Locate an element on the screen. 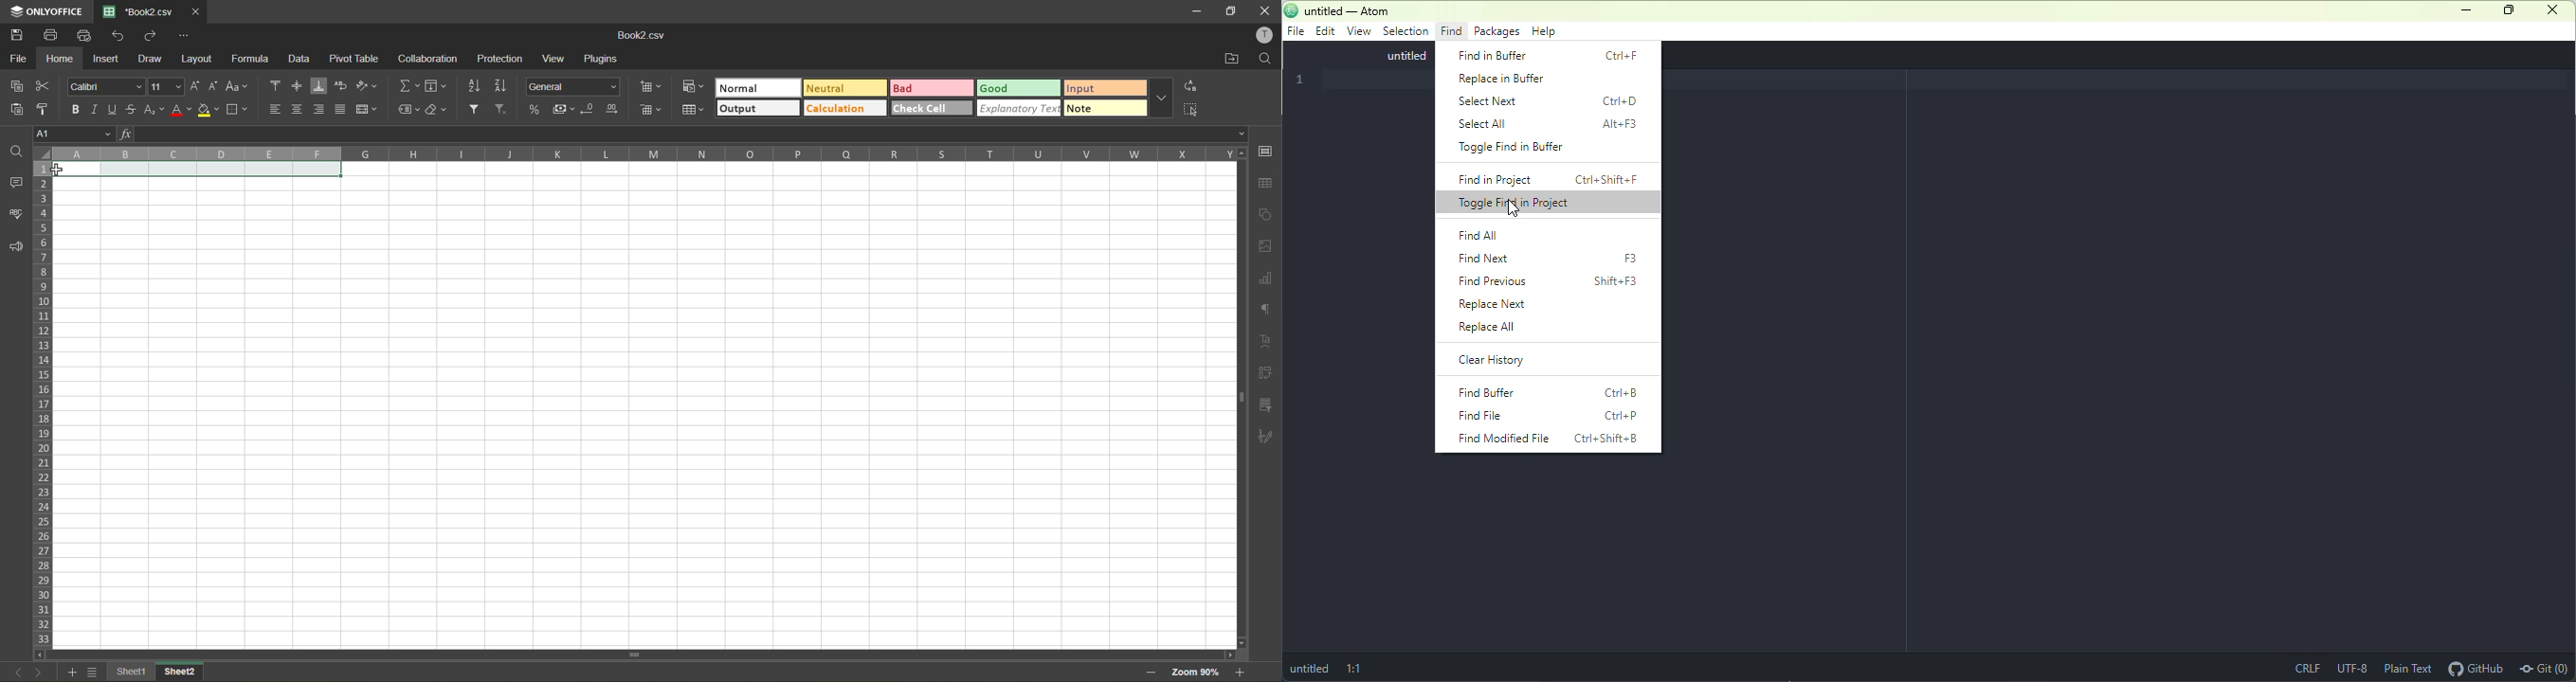  find buffer is located at coordinates (1550, 393).